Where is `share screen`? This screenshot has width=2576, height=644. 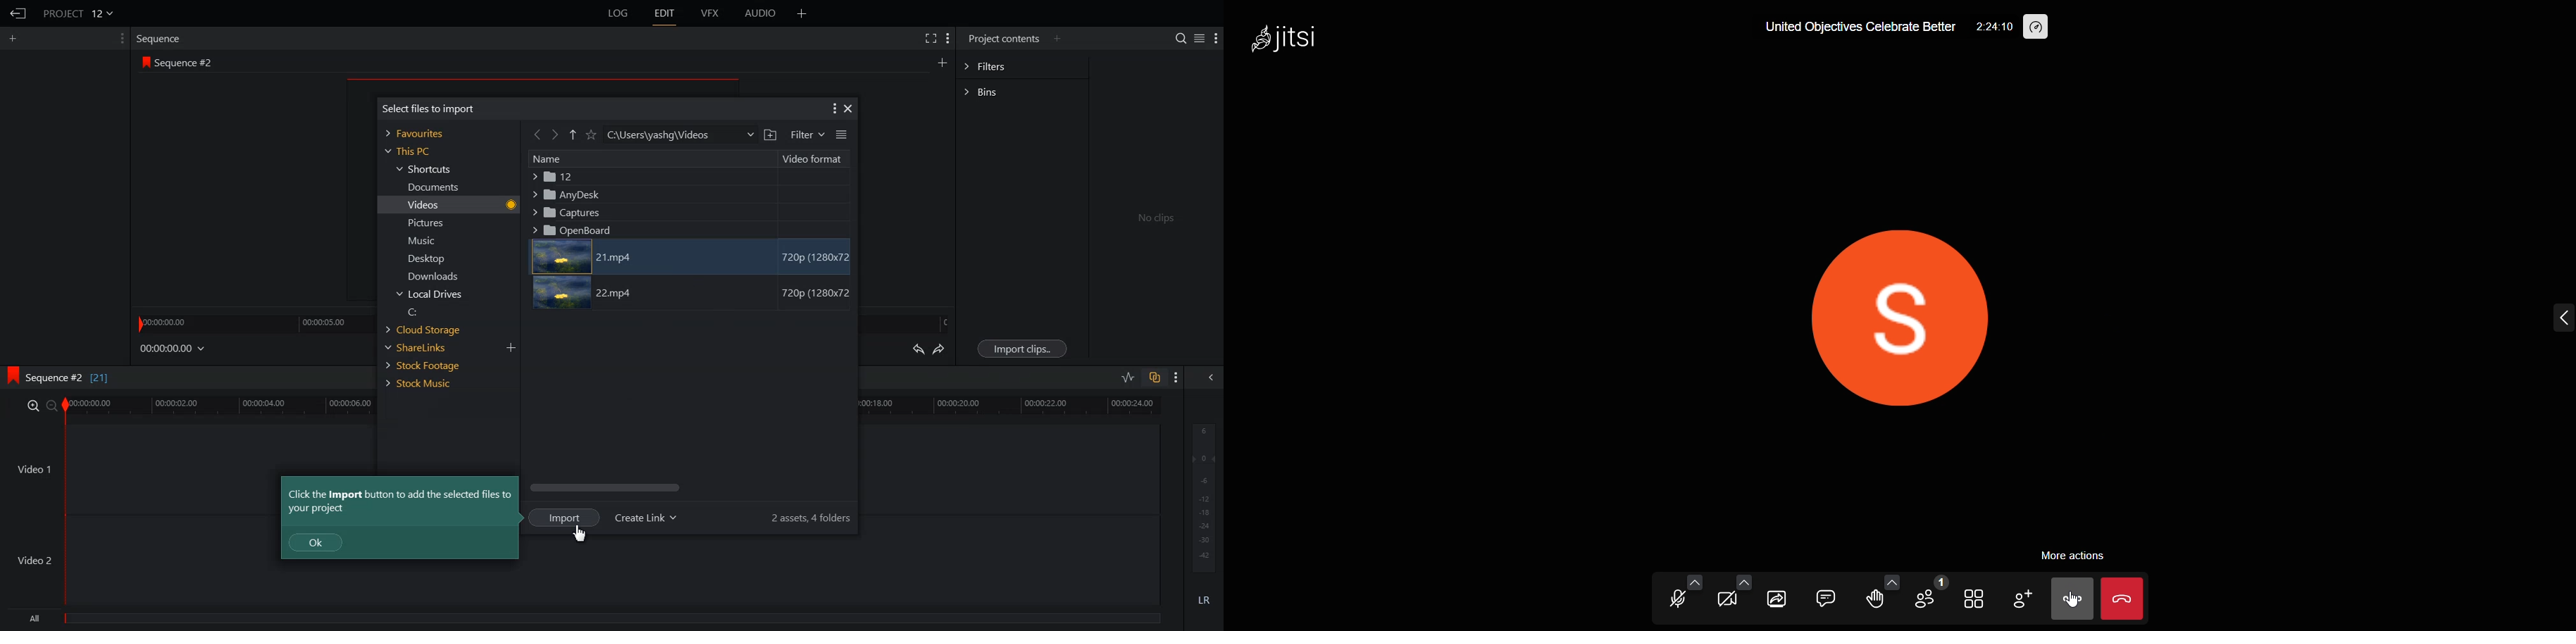
share screen is located at coordinates (1777, 599).